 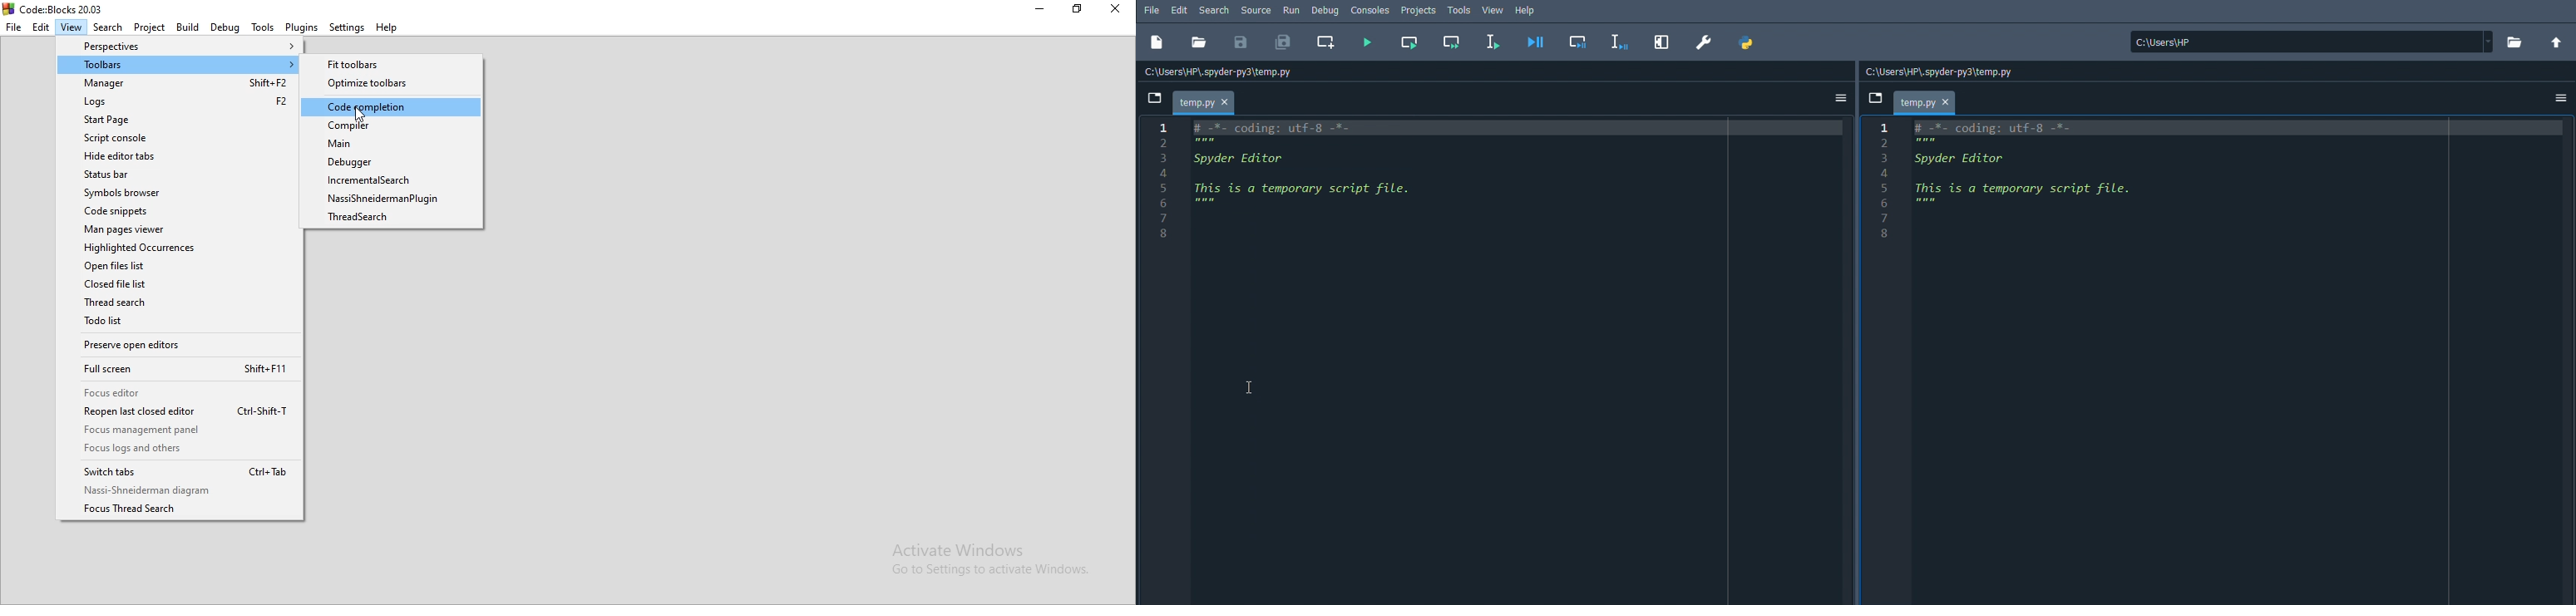 I want to click on Debug file, so click(x=1537, y=44).